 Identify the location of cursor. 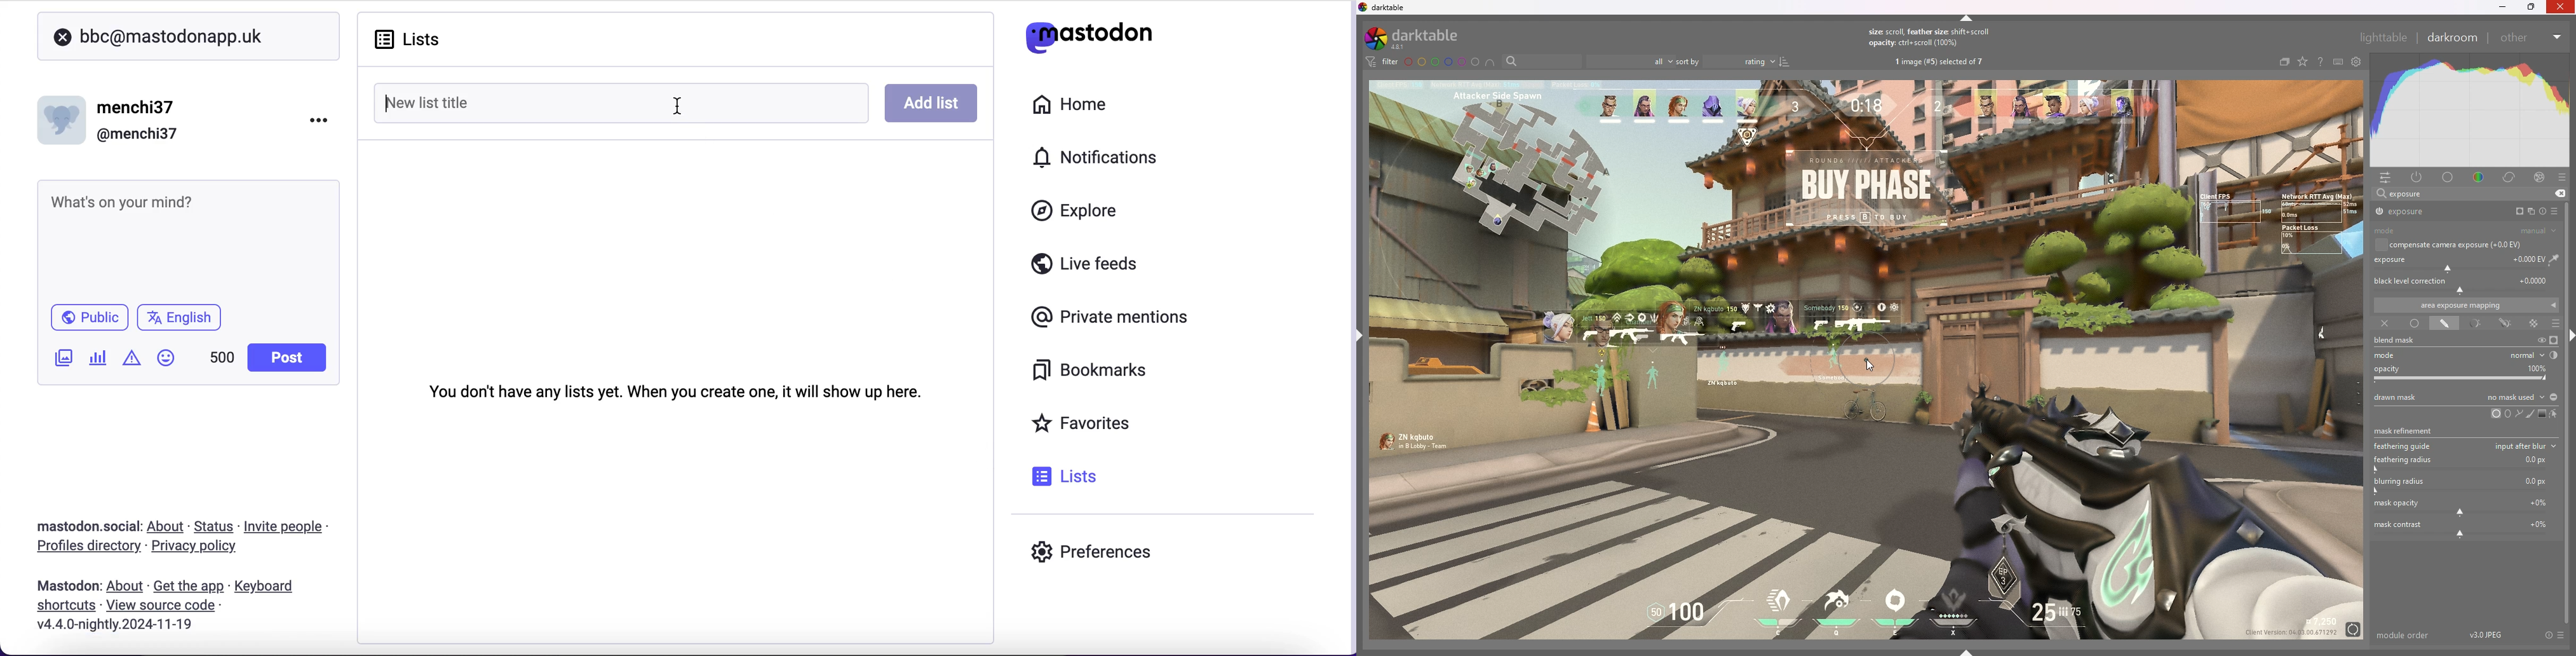
(1869, 365).